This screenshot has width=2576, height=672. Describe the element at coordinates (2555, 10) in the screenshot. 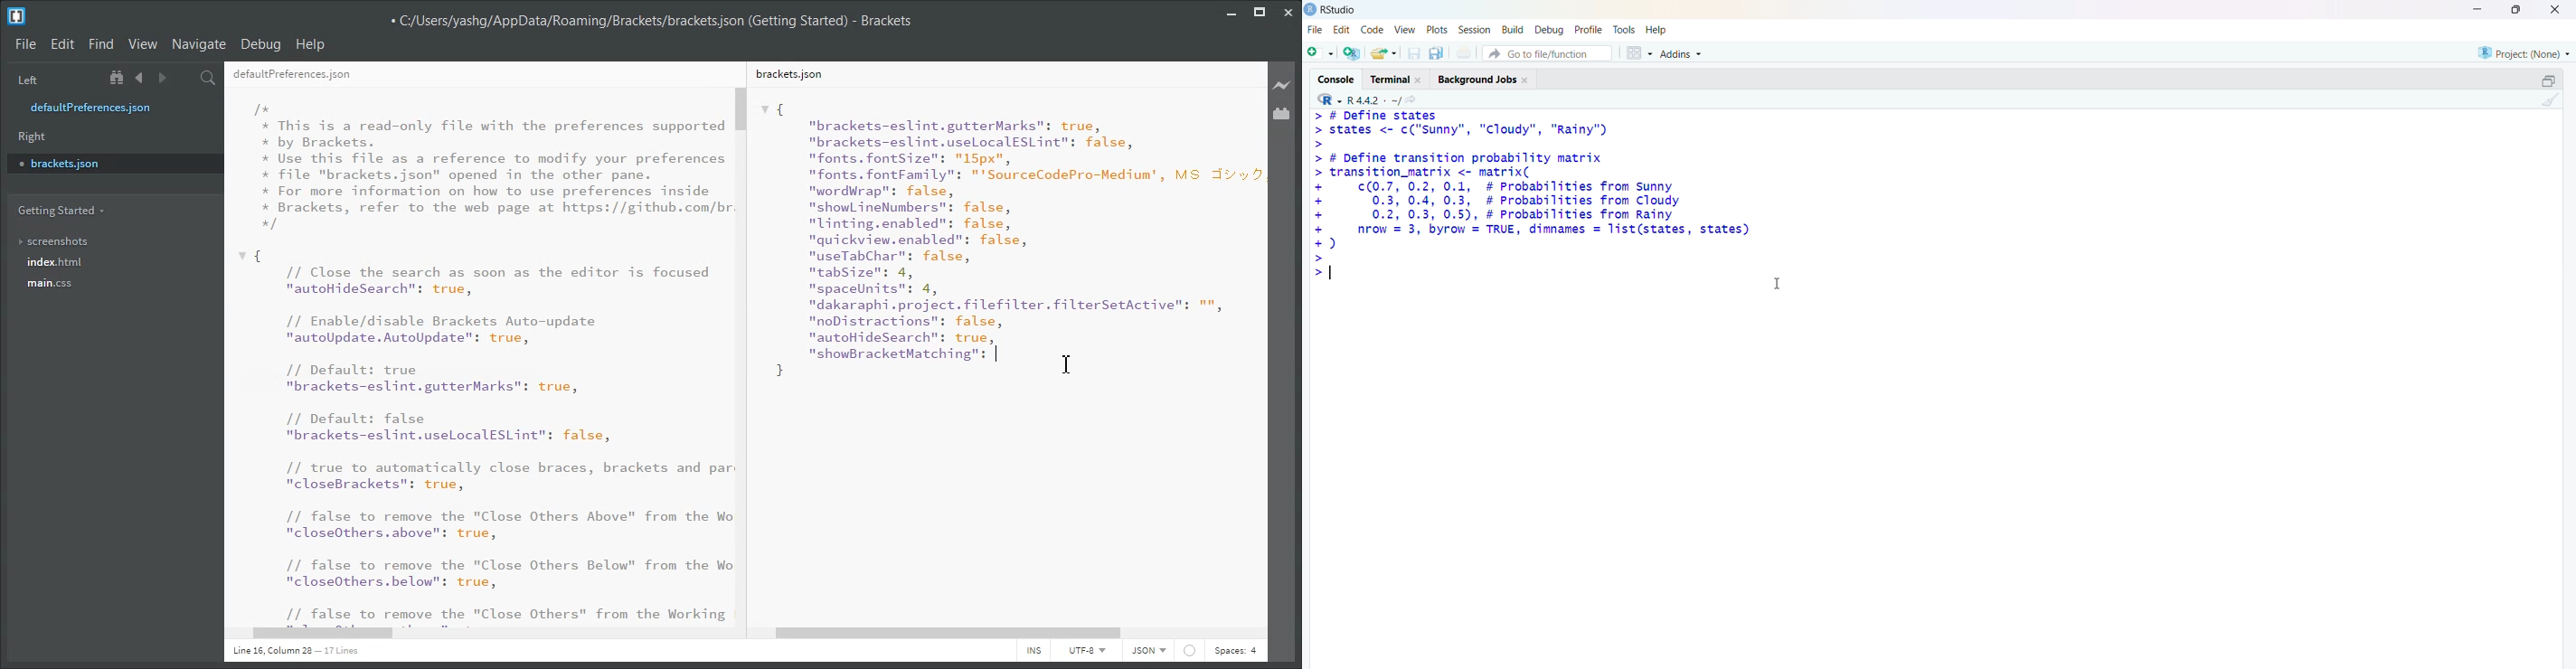

I see `close` at that location.